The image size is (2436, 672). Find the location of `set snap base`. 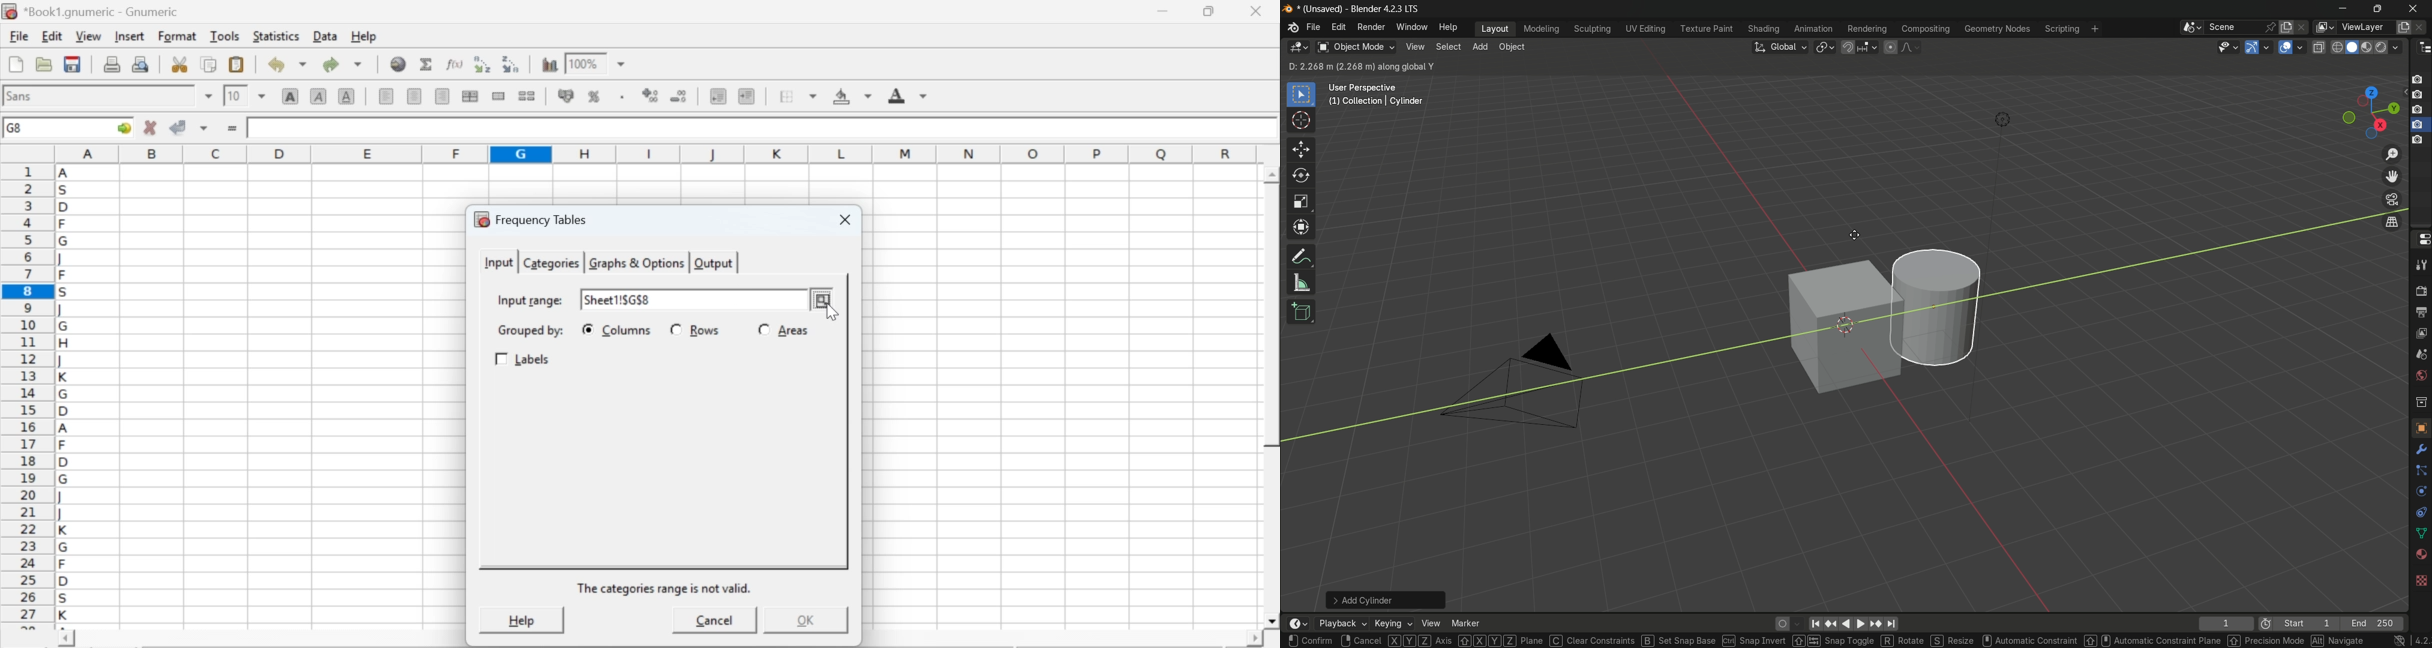

set snap base is located at coordinates (1677, 640).